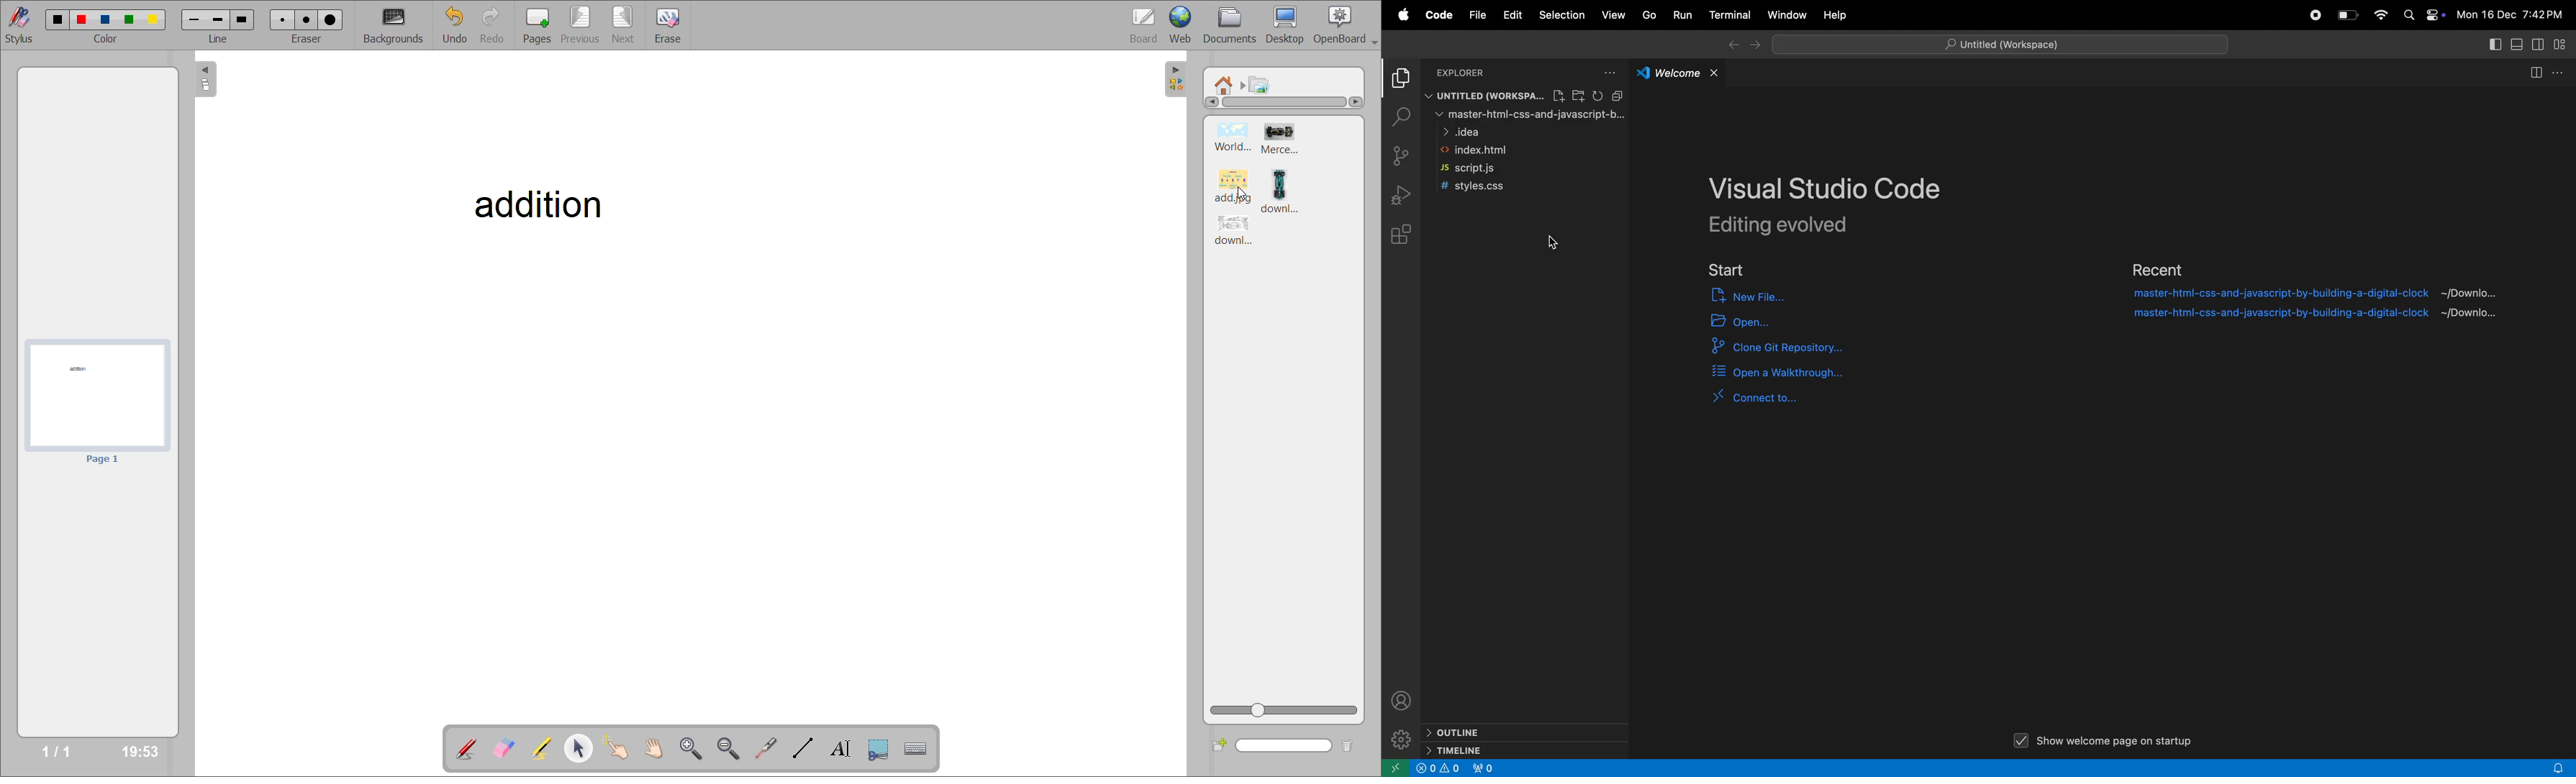 The height and width of the screenshot is (784, 2576). Describe the element at coordinates (1402, 81) in the screenshot. I see `explore` at that location.